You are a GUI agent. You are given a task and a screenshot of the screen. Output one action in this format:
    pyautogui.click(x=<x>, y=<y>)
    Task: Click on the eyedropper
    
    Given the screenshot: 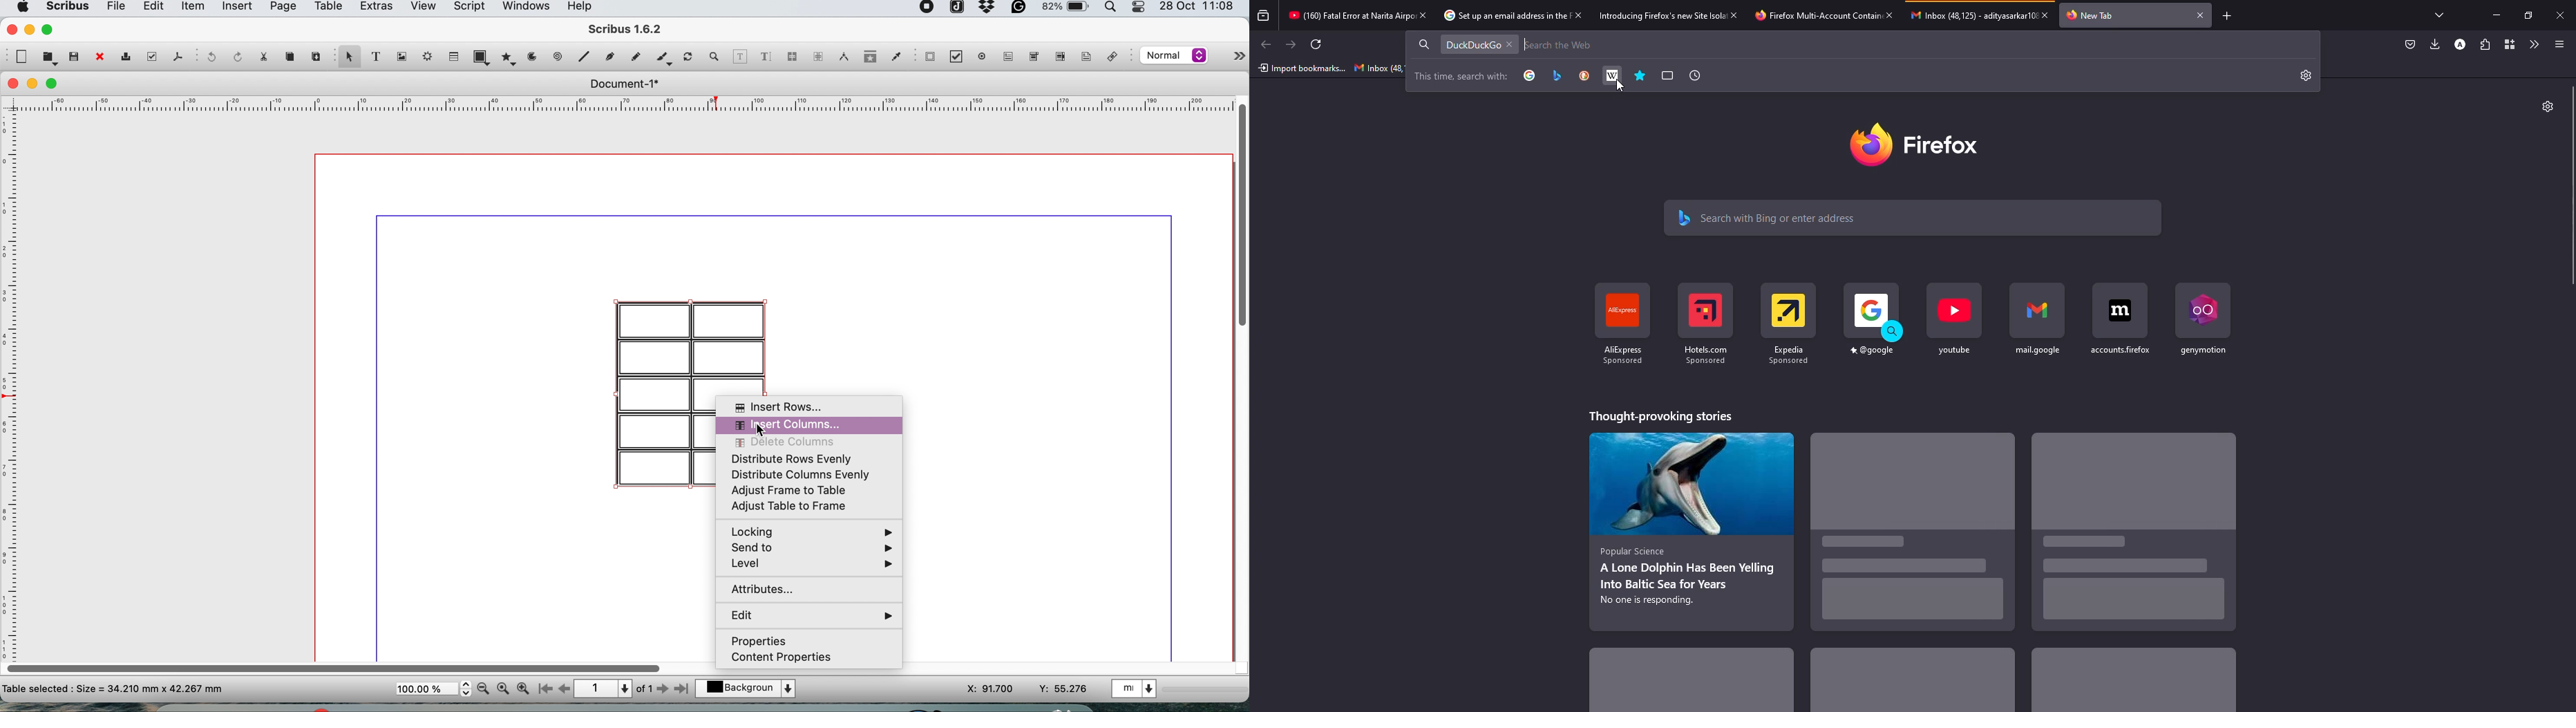 What is the action you would take?
    pyautogui.click(x=896, y=58)
    